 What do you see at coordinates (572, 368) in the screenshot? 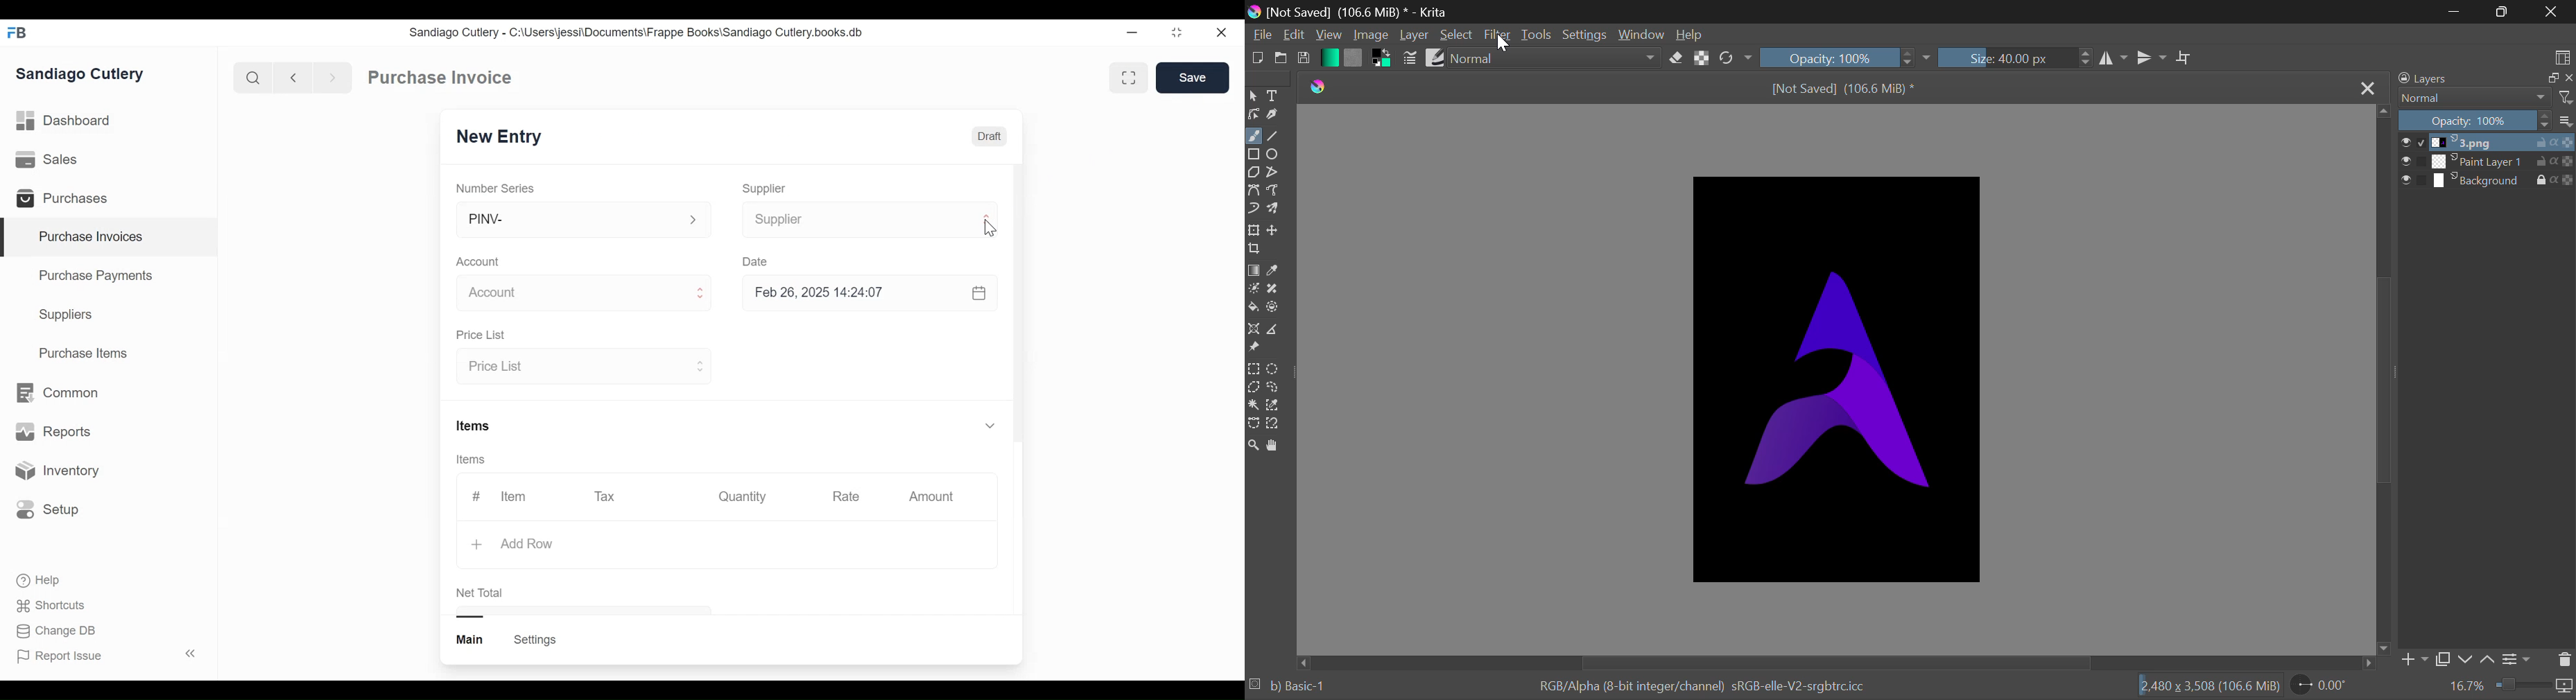
I see `Price List` at bounding box center [572, 368].